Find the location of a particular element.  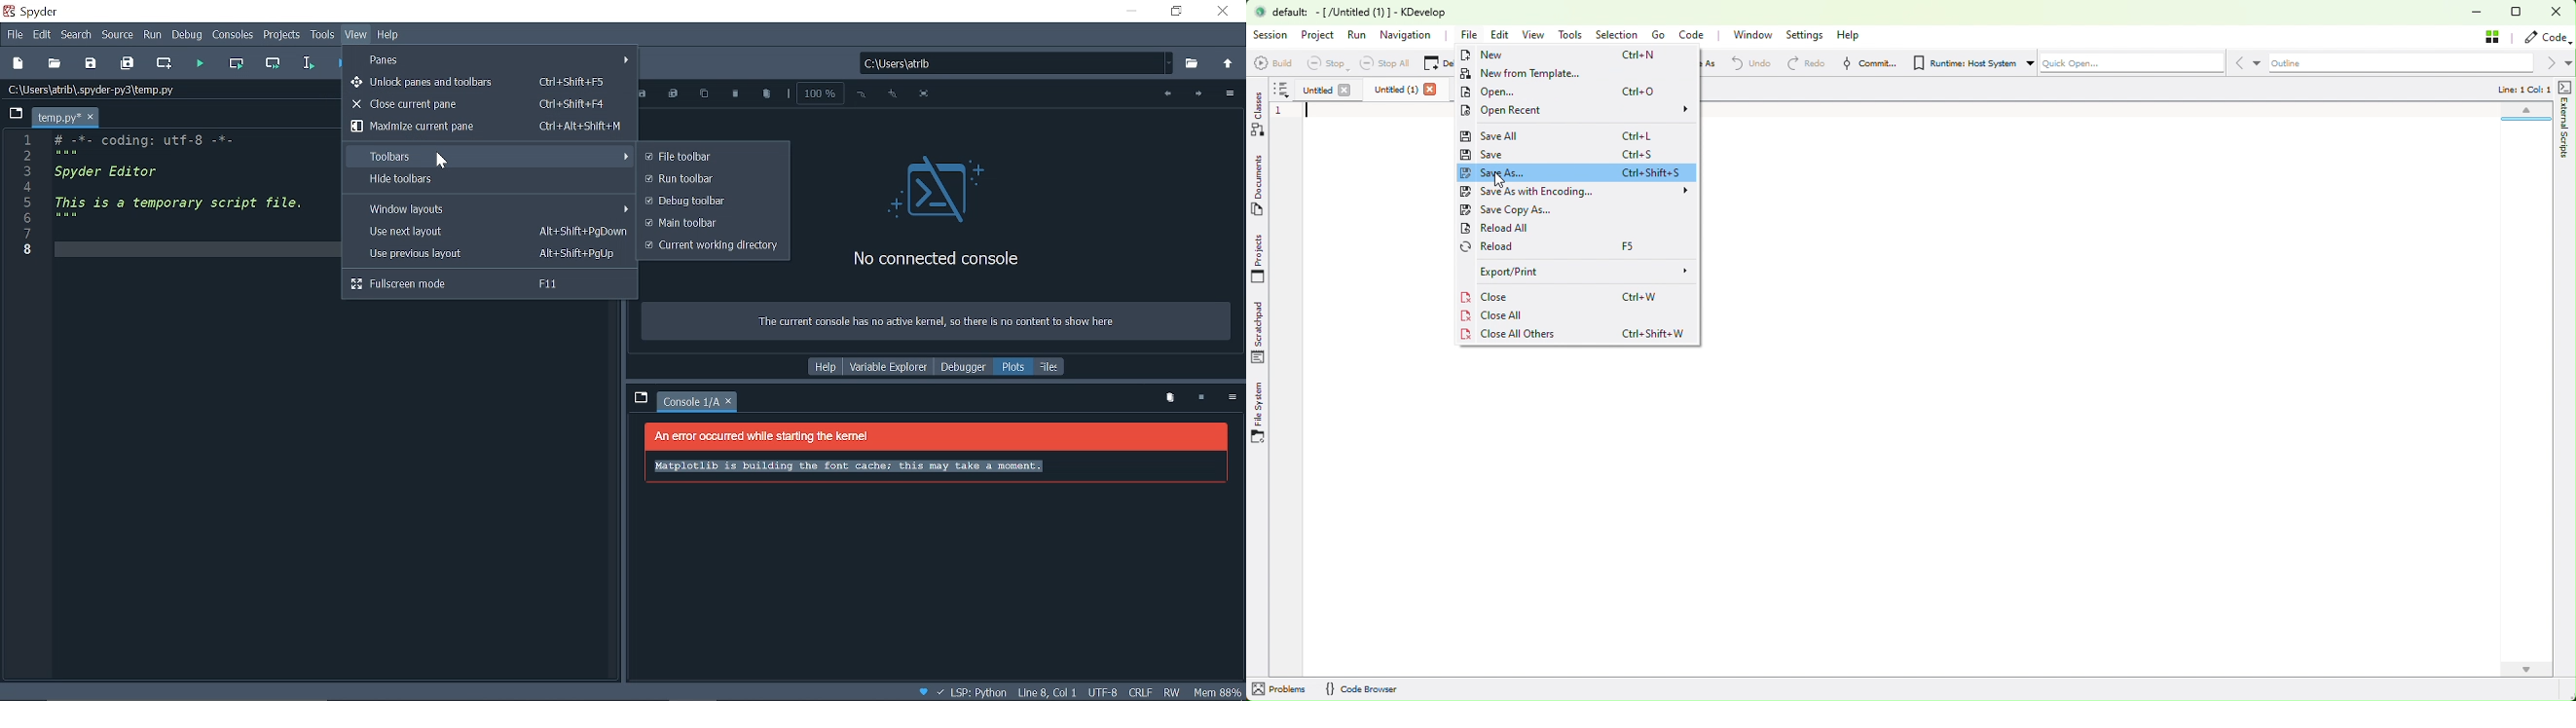

Create new cell at the current line is located at coordinates (166, 64).